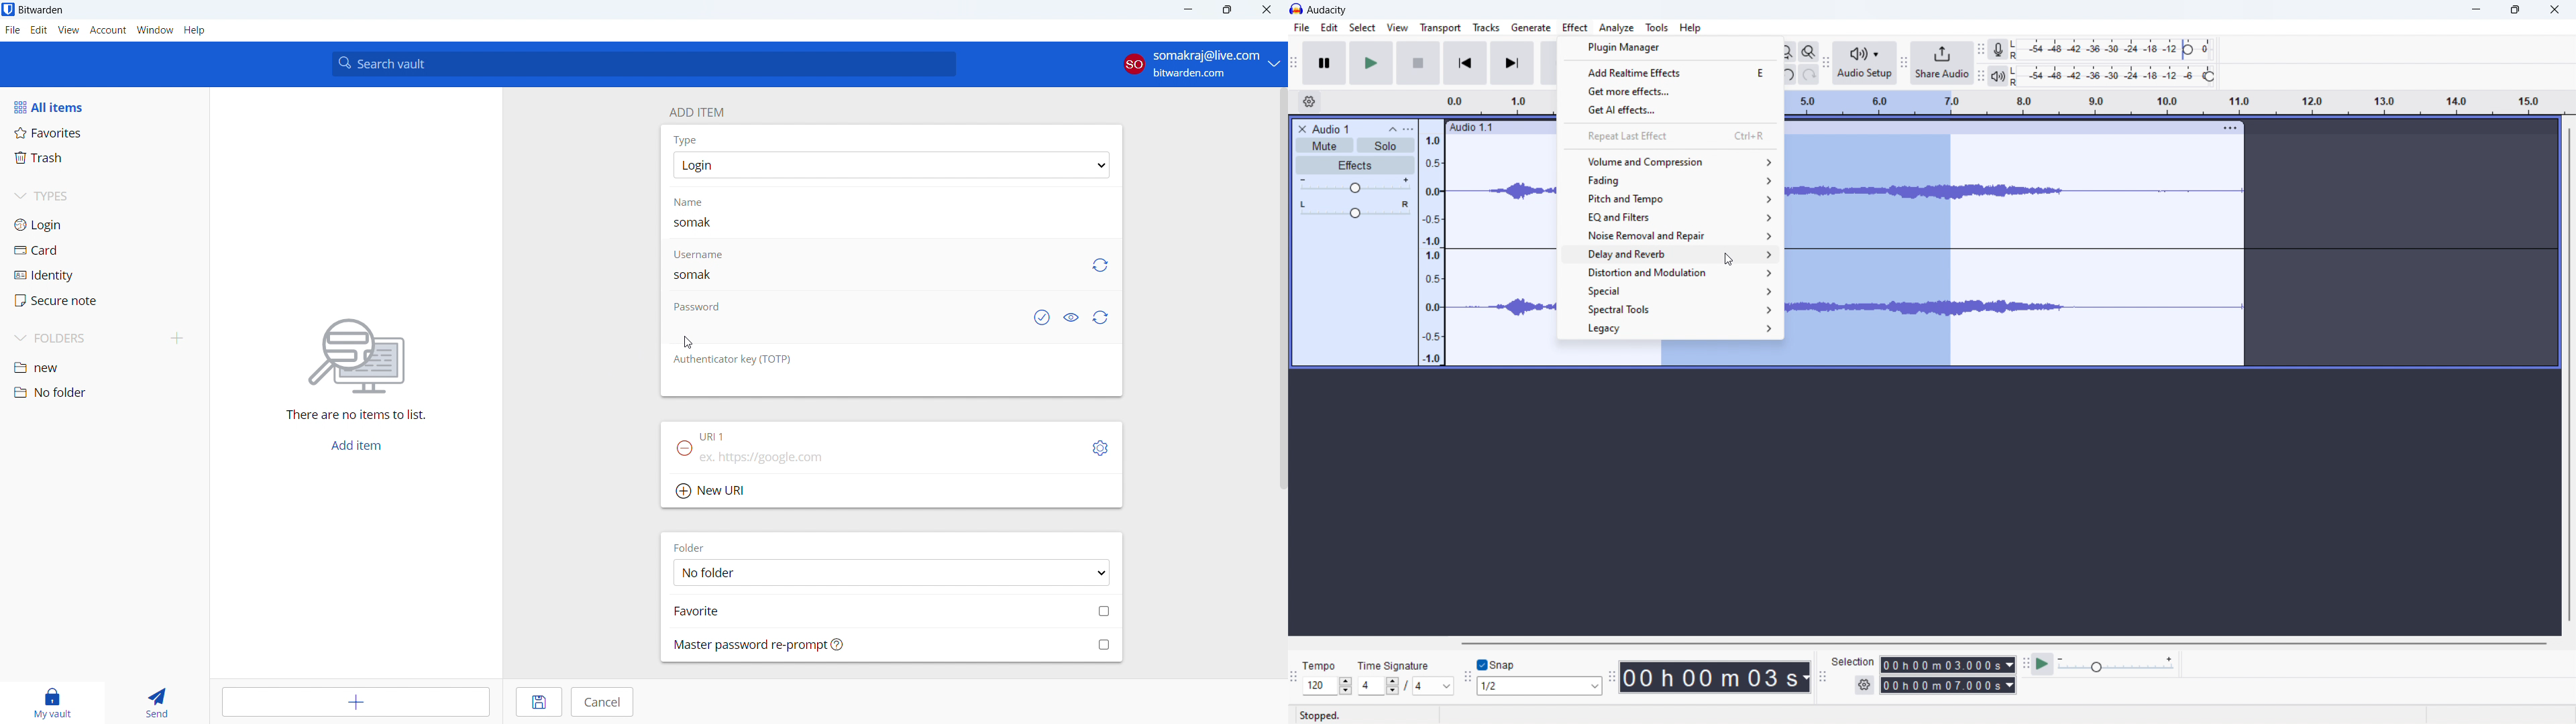 The height and width of the screenshot is (728, 2576). What do you see at coordinates (1998, 50) in the screenshot?
I see `recording meter` at bounding box center [1998, 50].